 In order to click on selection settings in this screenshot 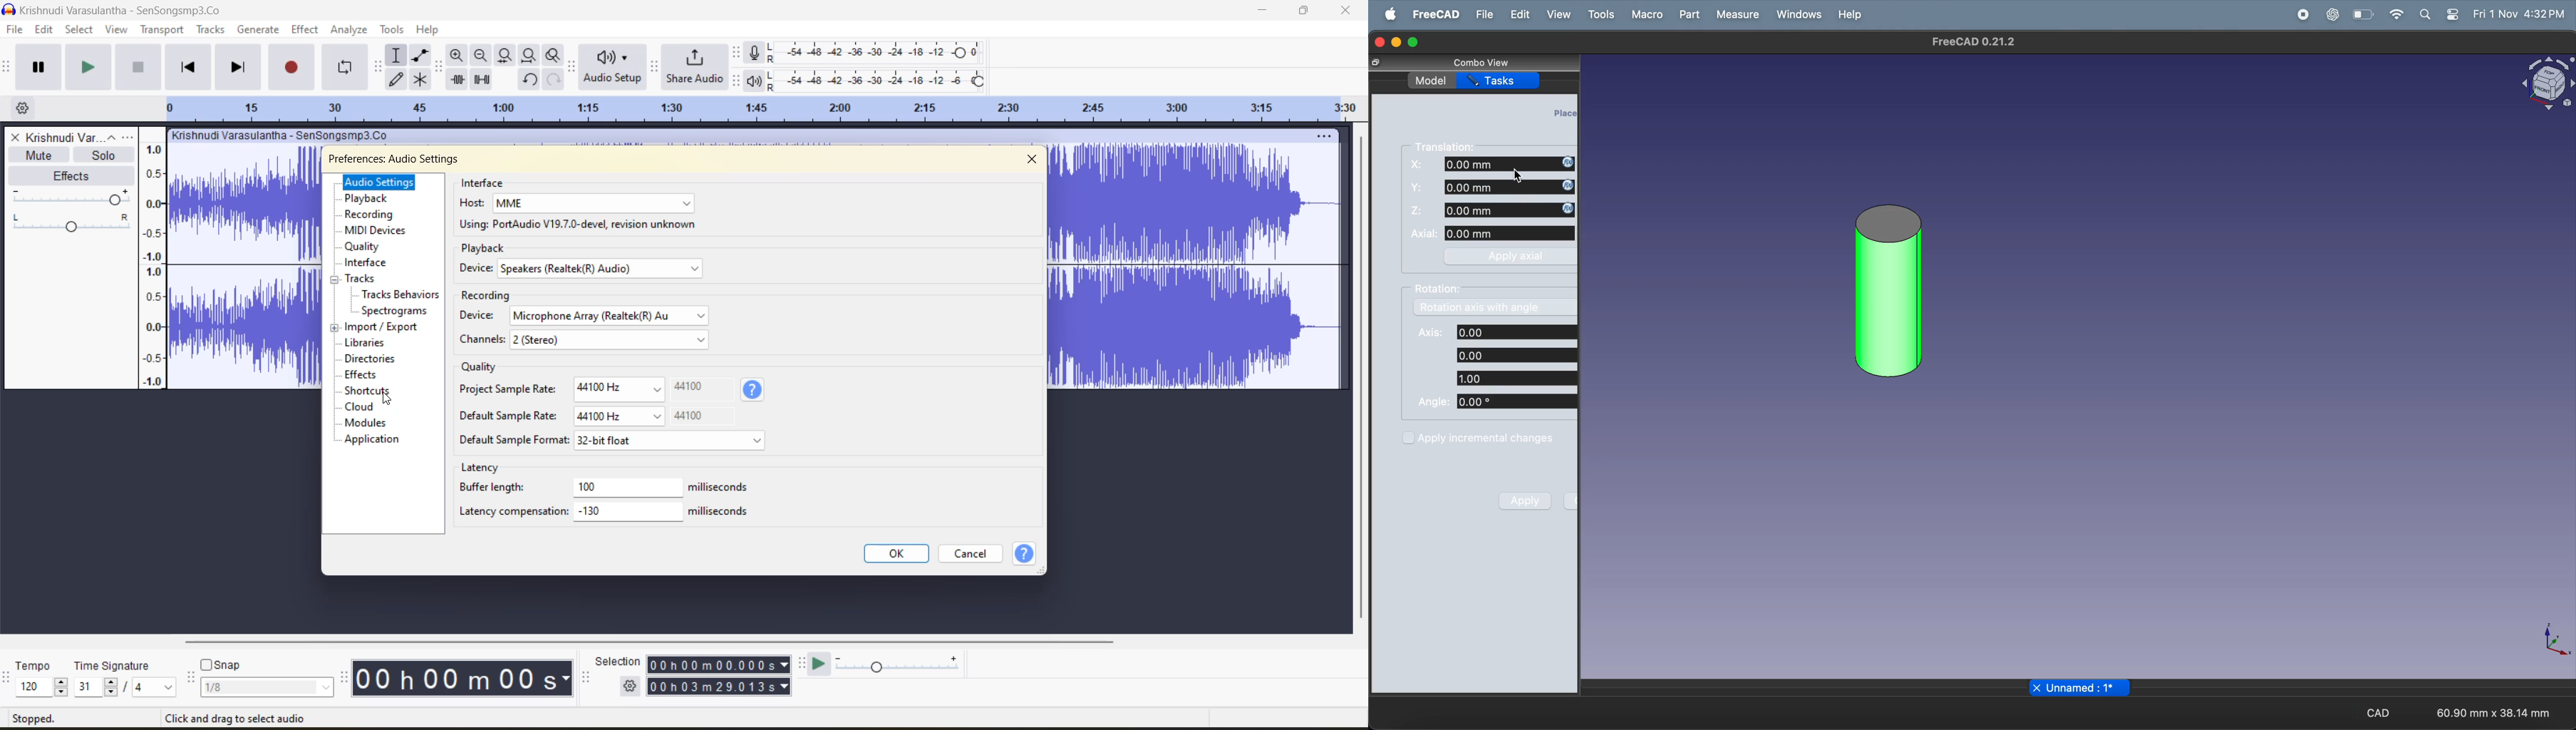, I will do `click(631, 686)`.